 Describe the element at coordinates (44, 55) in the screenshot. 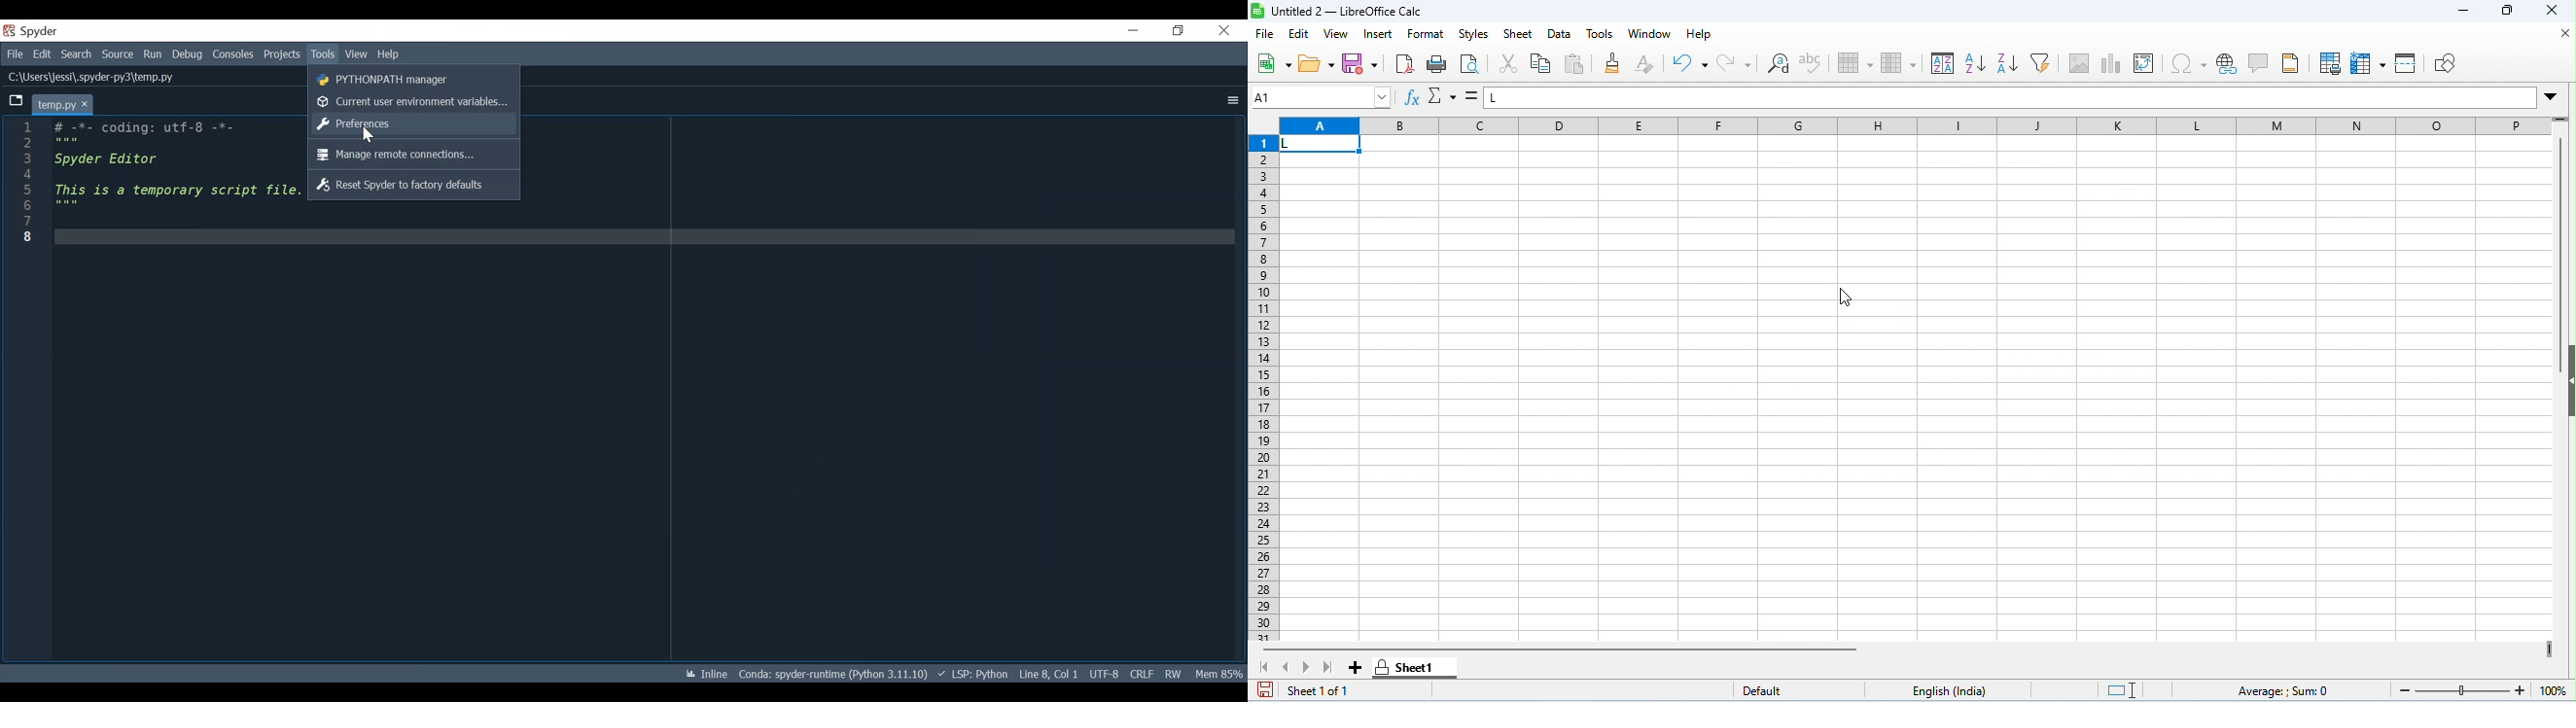

I see `Edit` at that location.